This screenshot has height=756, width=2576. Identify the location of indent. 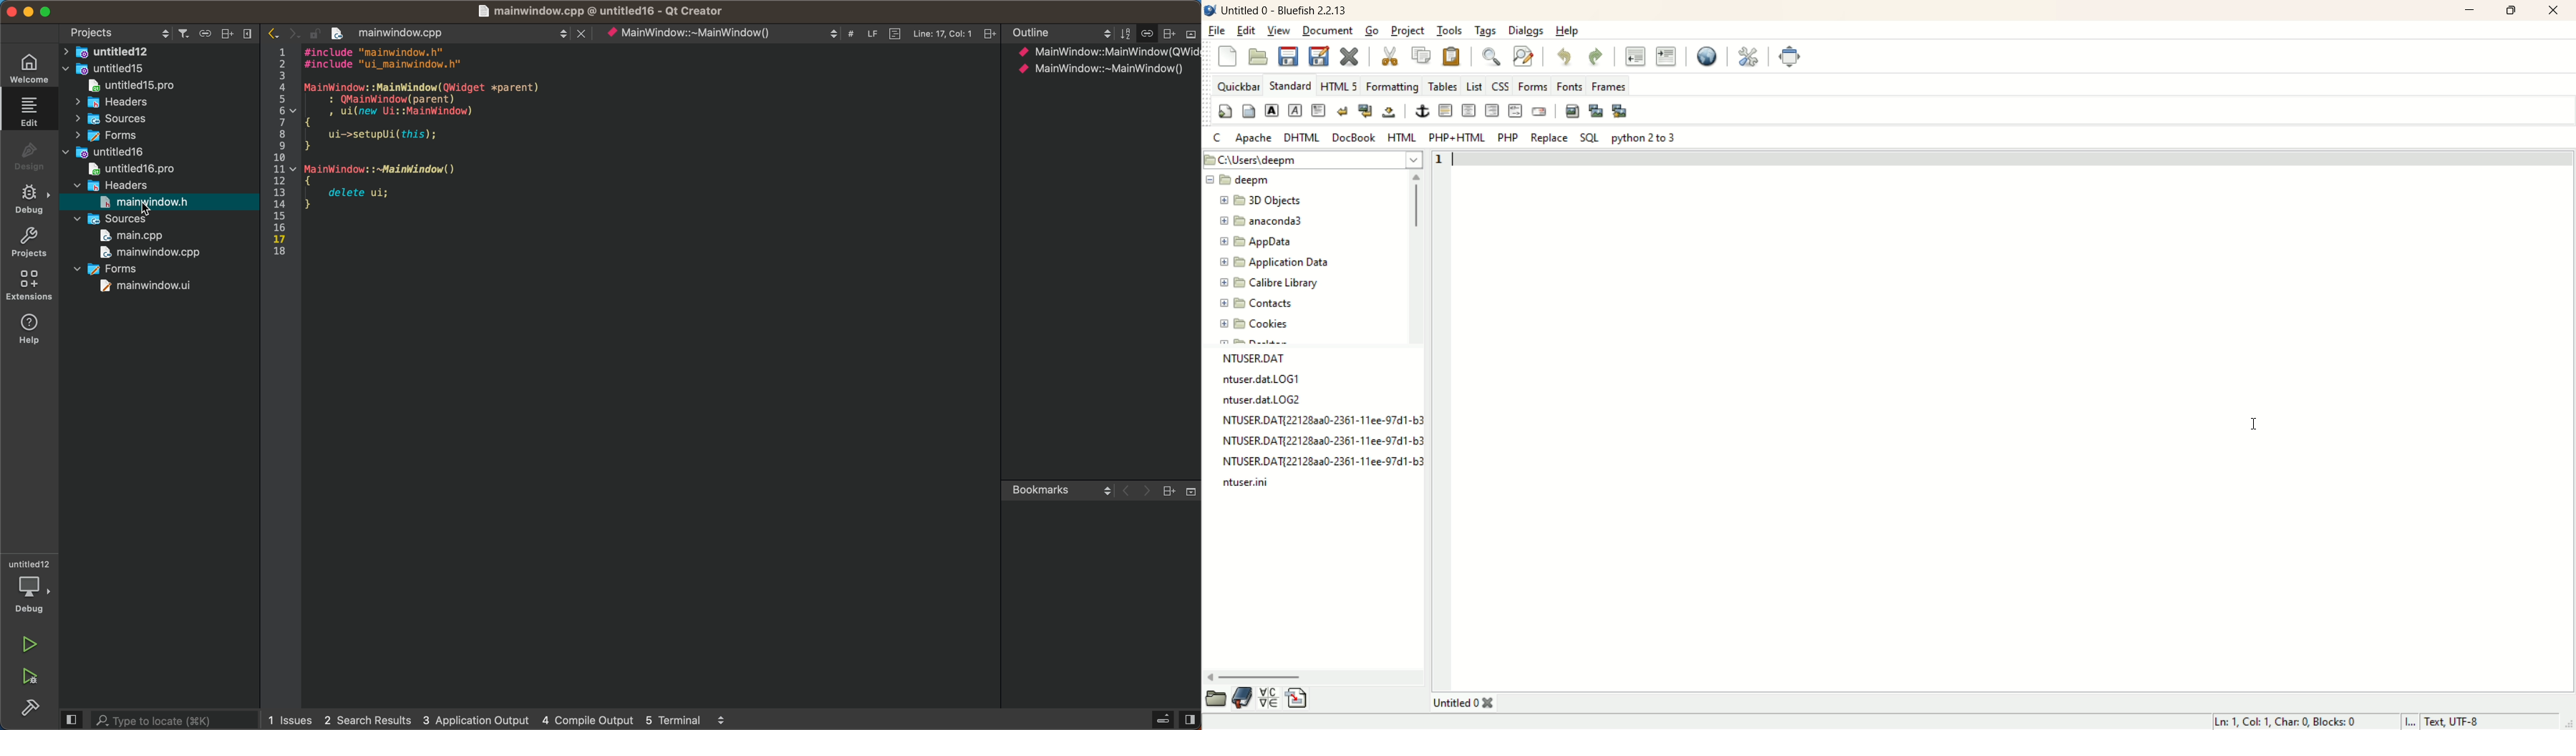
(1666, 54).